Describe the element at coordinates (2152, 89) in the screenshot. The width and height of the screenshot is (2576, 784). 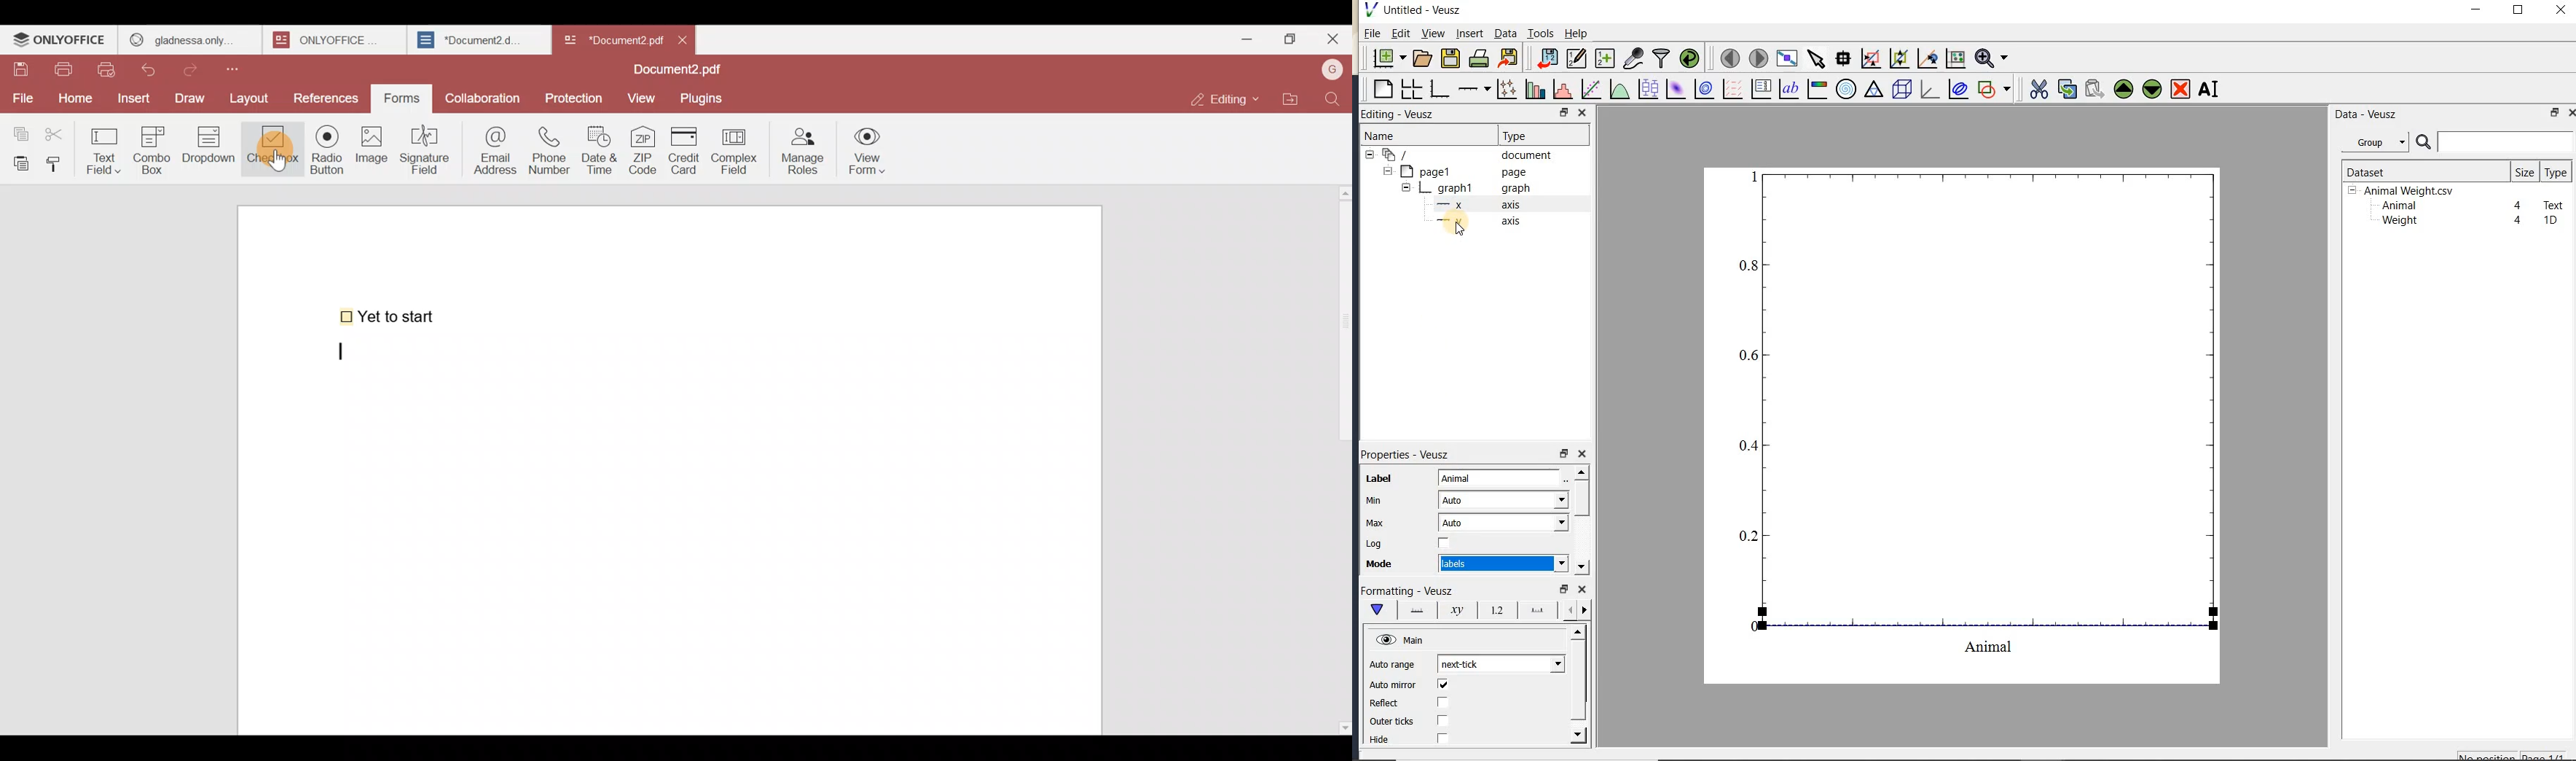
I see `move the selected widget down` at that location.